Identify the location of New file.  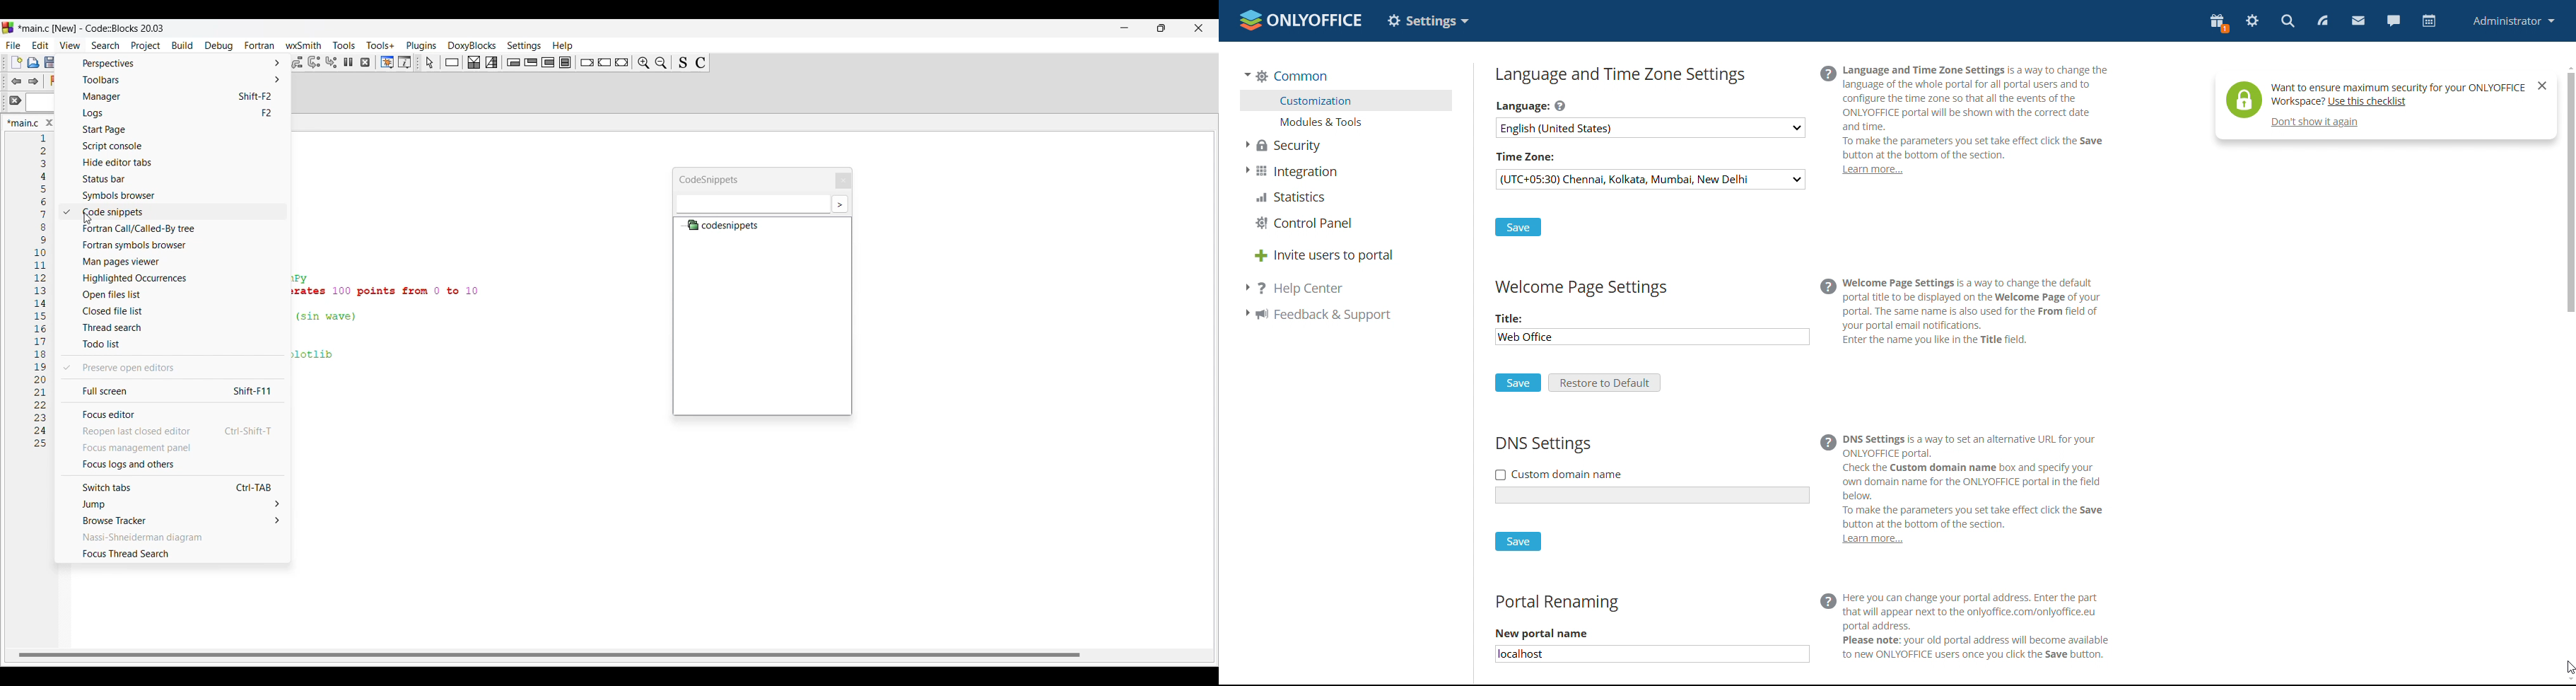
(17, 62).